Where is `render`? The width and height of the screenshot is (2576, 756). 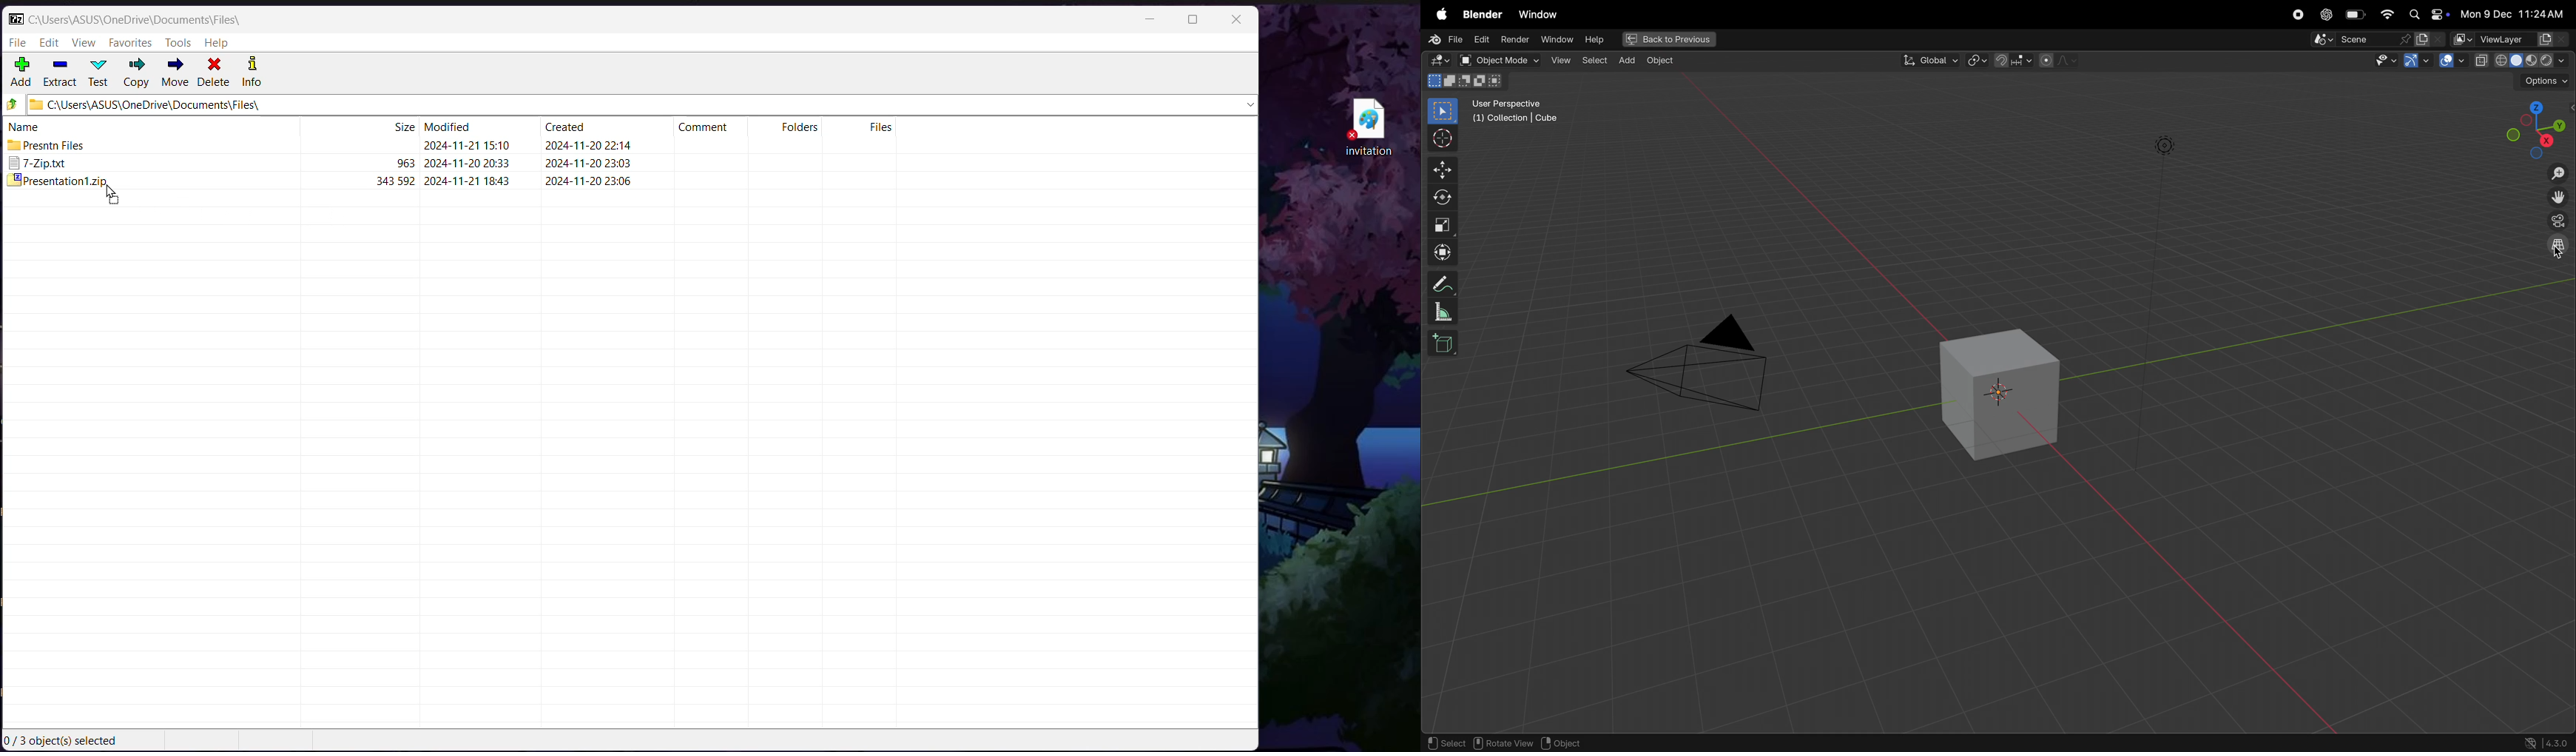 render is located at coordinates (1513, 39).